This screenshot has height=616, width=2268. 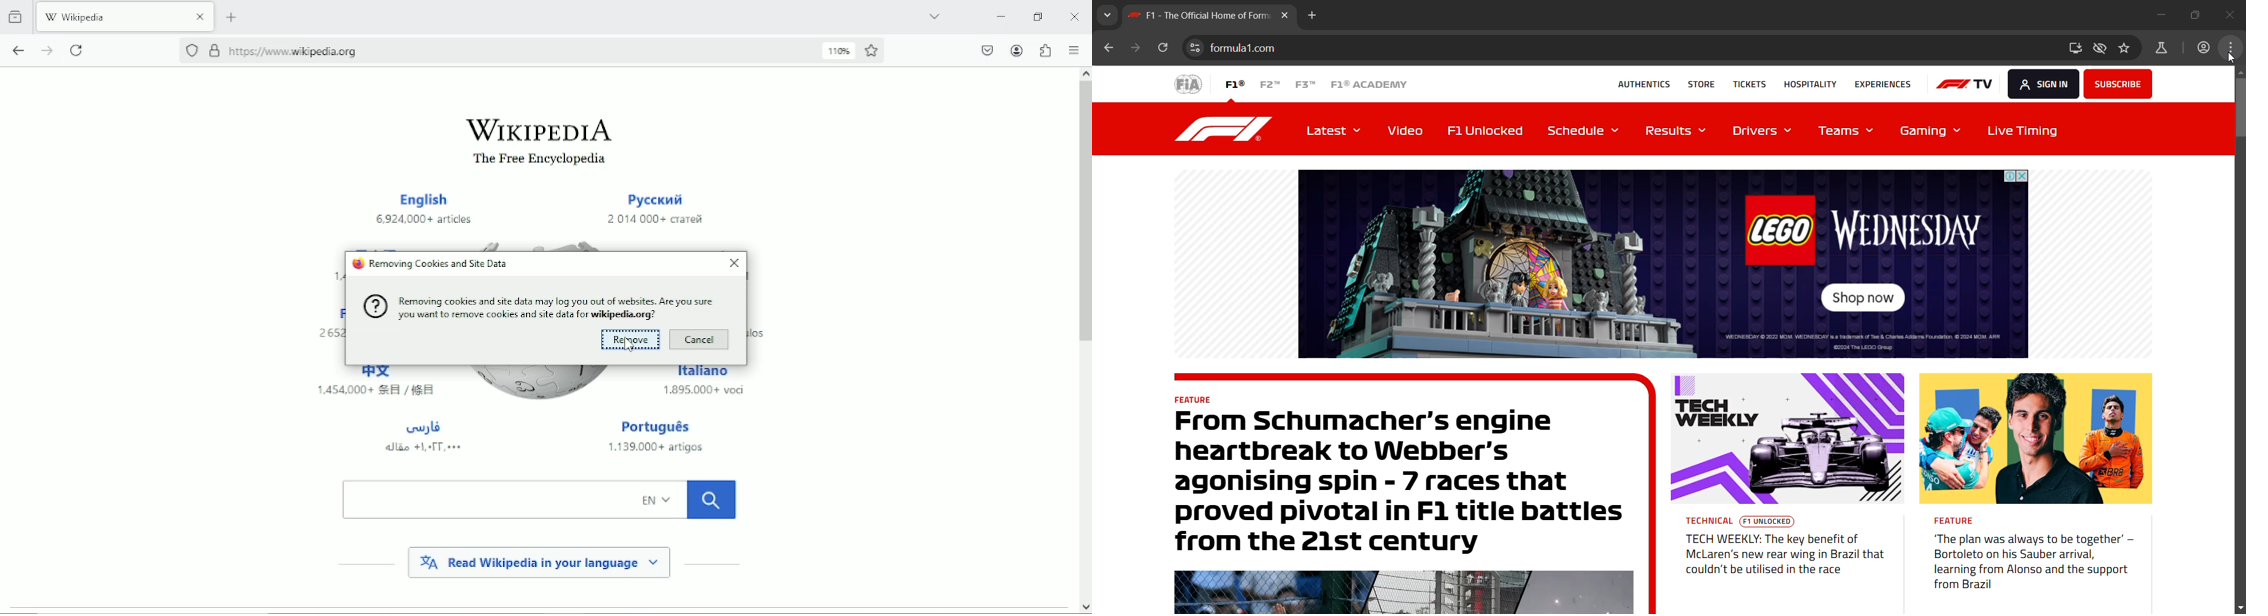 What do you see at coordinates (1672, 130) in the screenshot?
I see `Results` at bounding box center [1672, 130].